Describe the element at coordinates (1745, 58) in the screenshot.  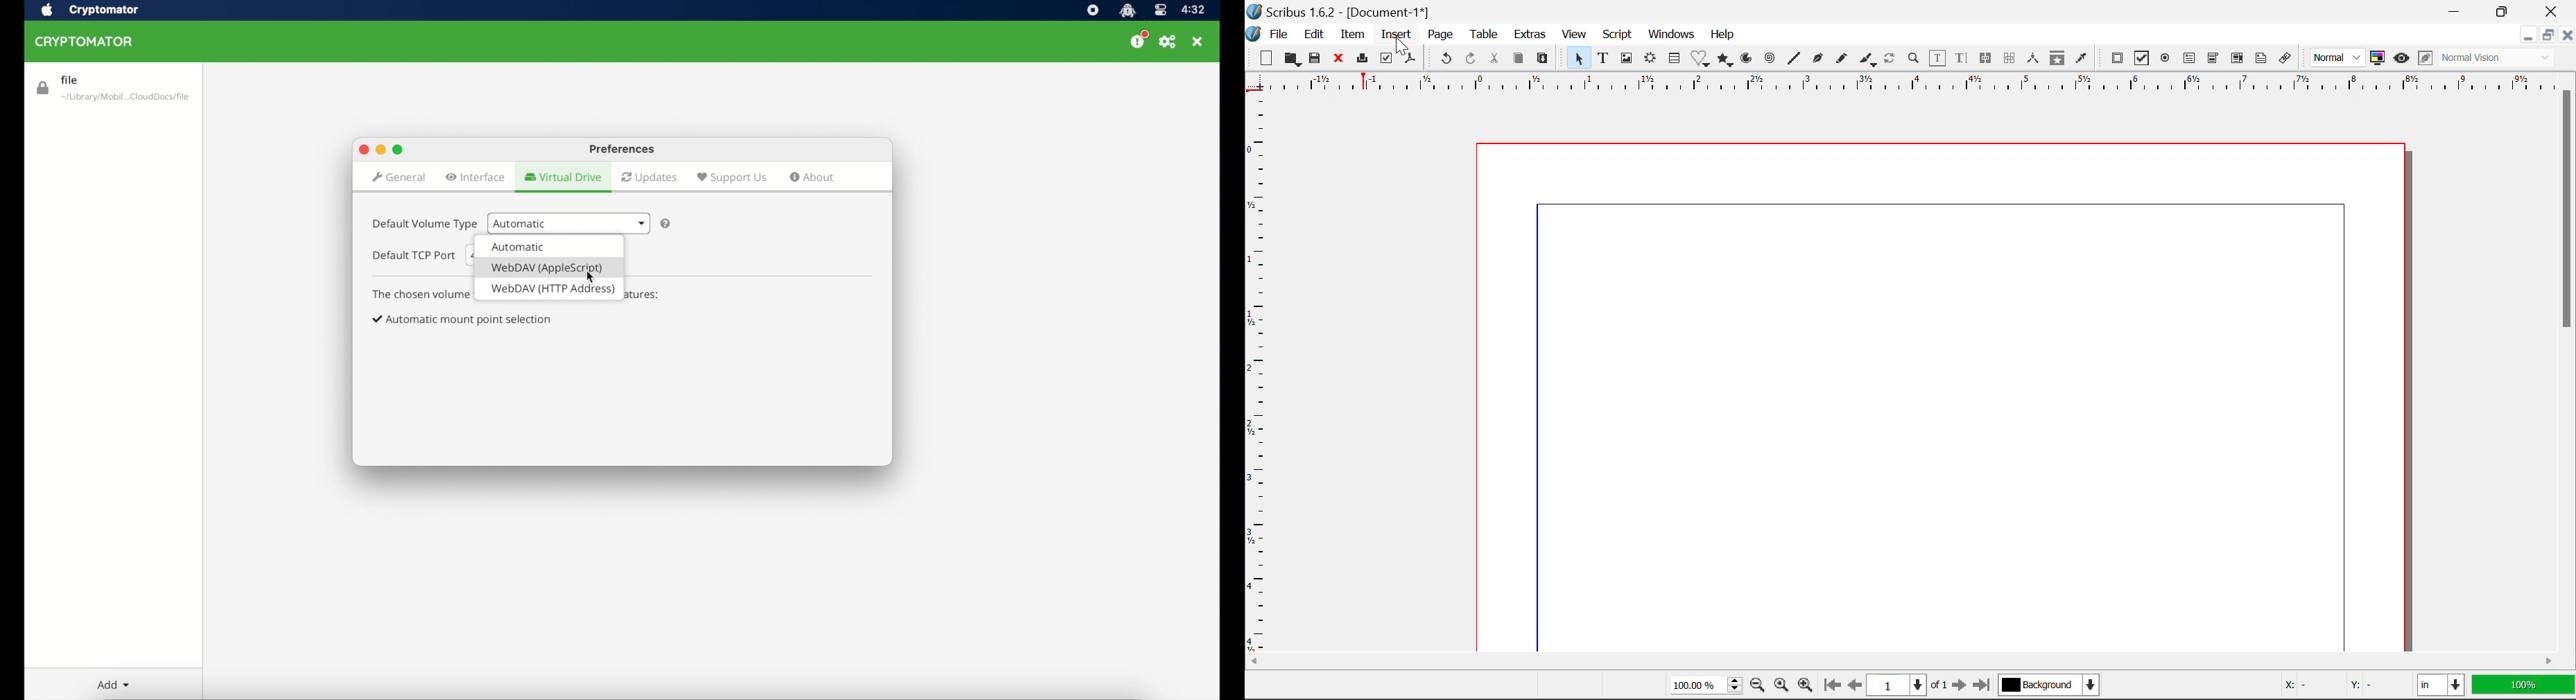
I see `Arcs` at that location.